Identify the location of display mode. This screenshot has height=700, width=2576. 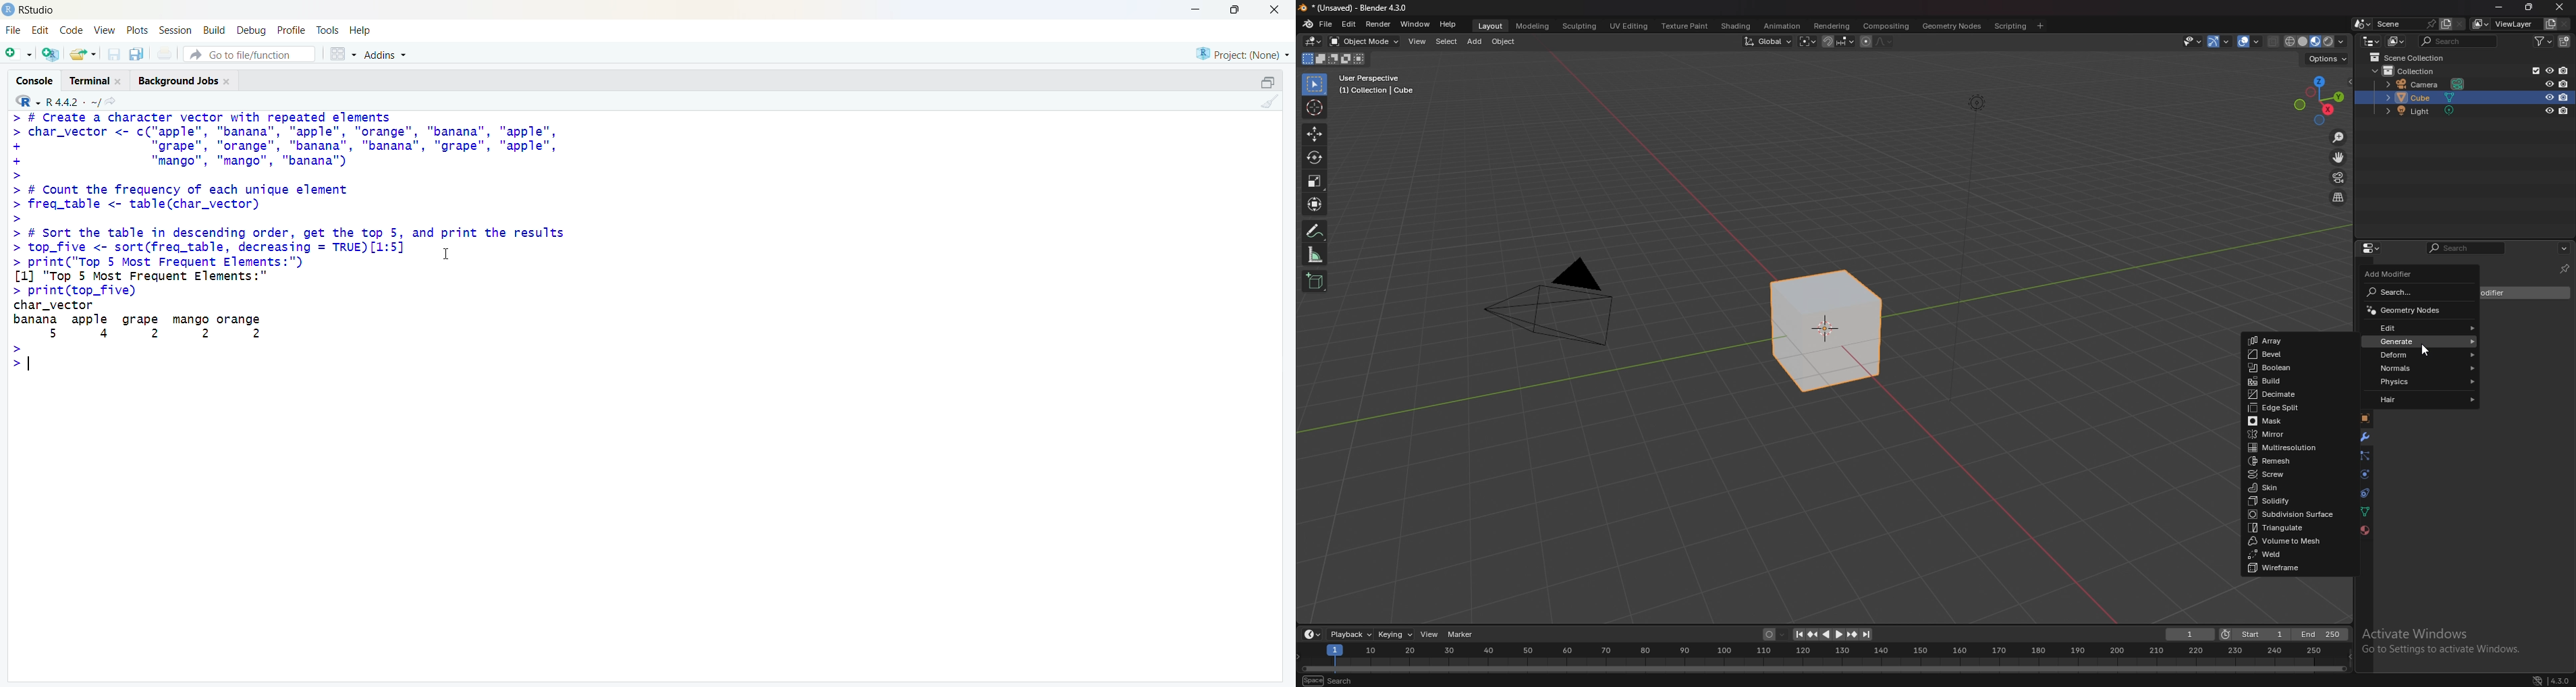
(2396, 41).